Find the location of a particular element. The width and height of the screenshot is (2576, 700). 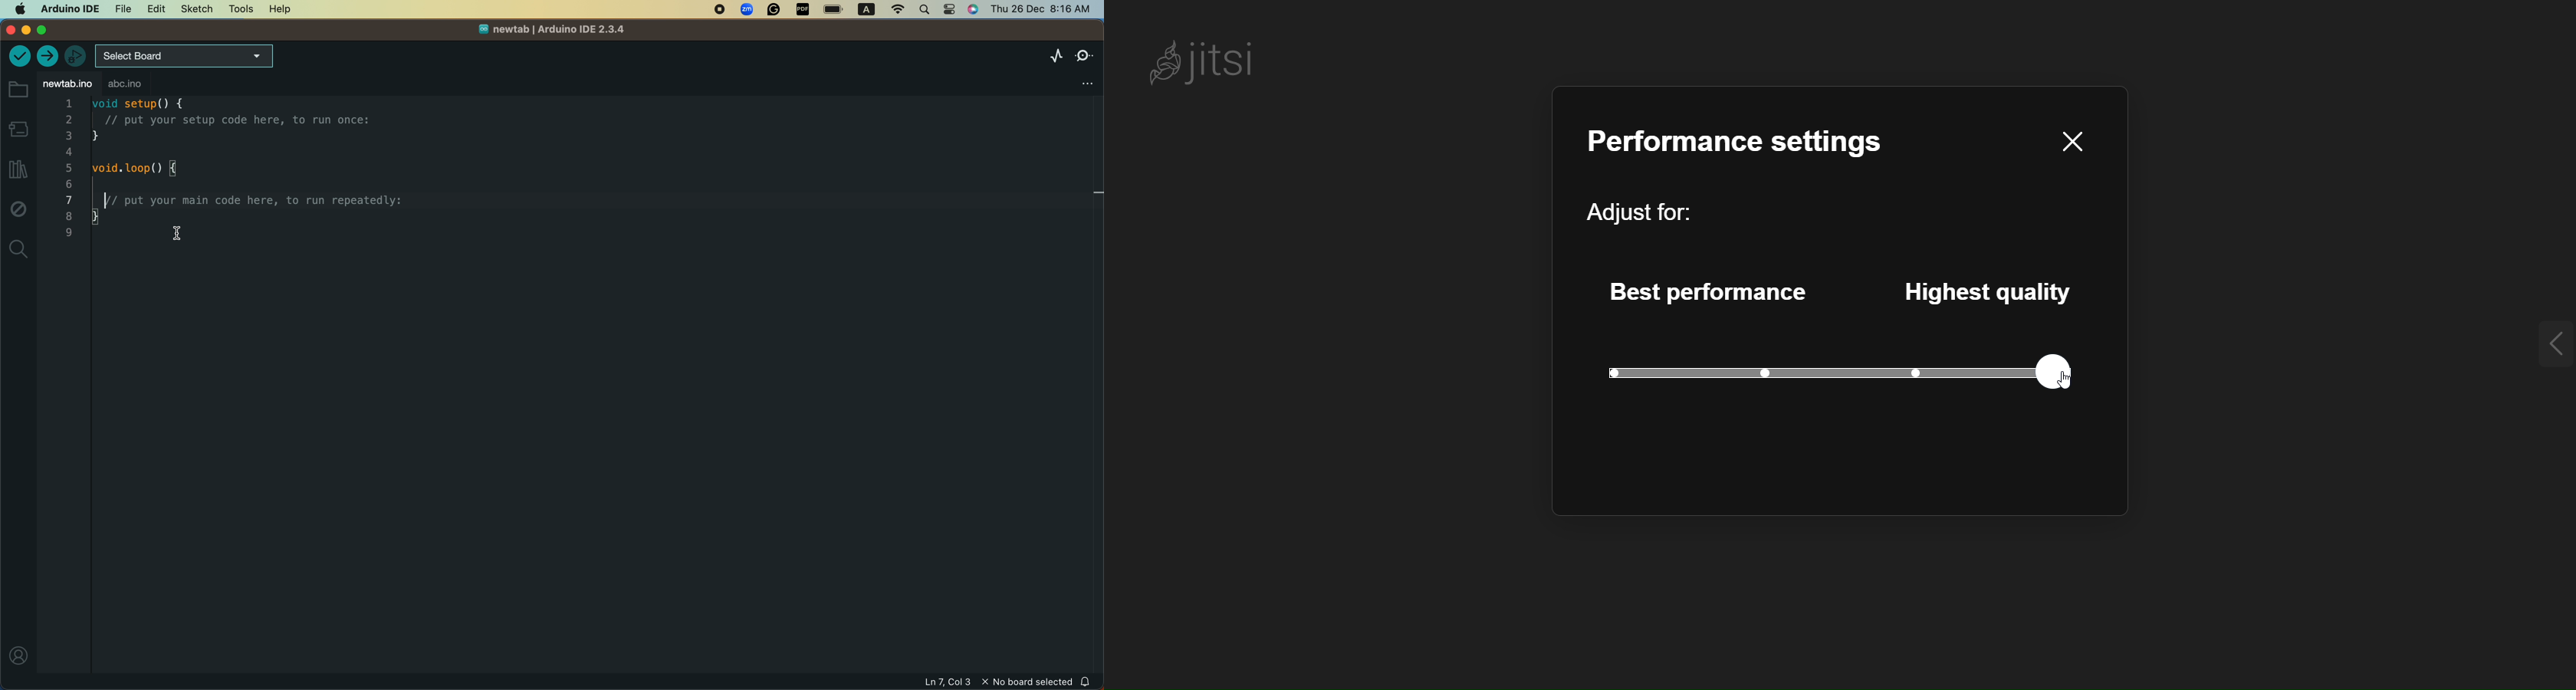

 is located at coordinates (774, 10).